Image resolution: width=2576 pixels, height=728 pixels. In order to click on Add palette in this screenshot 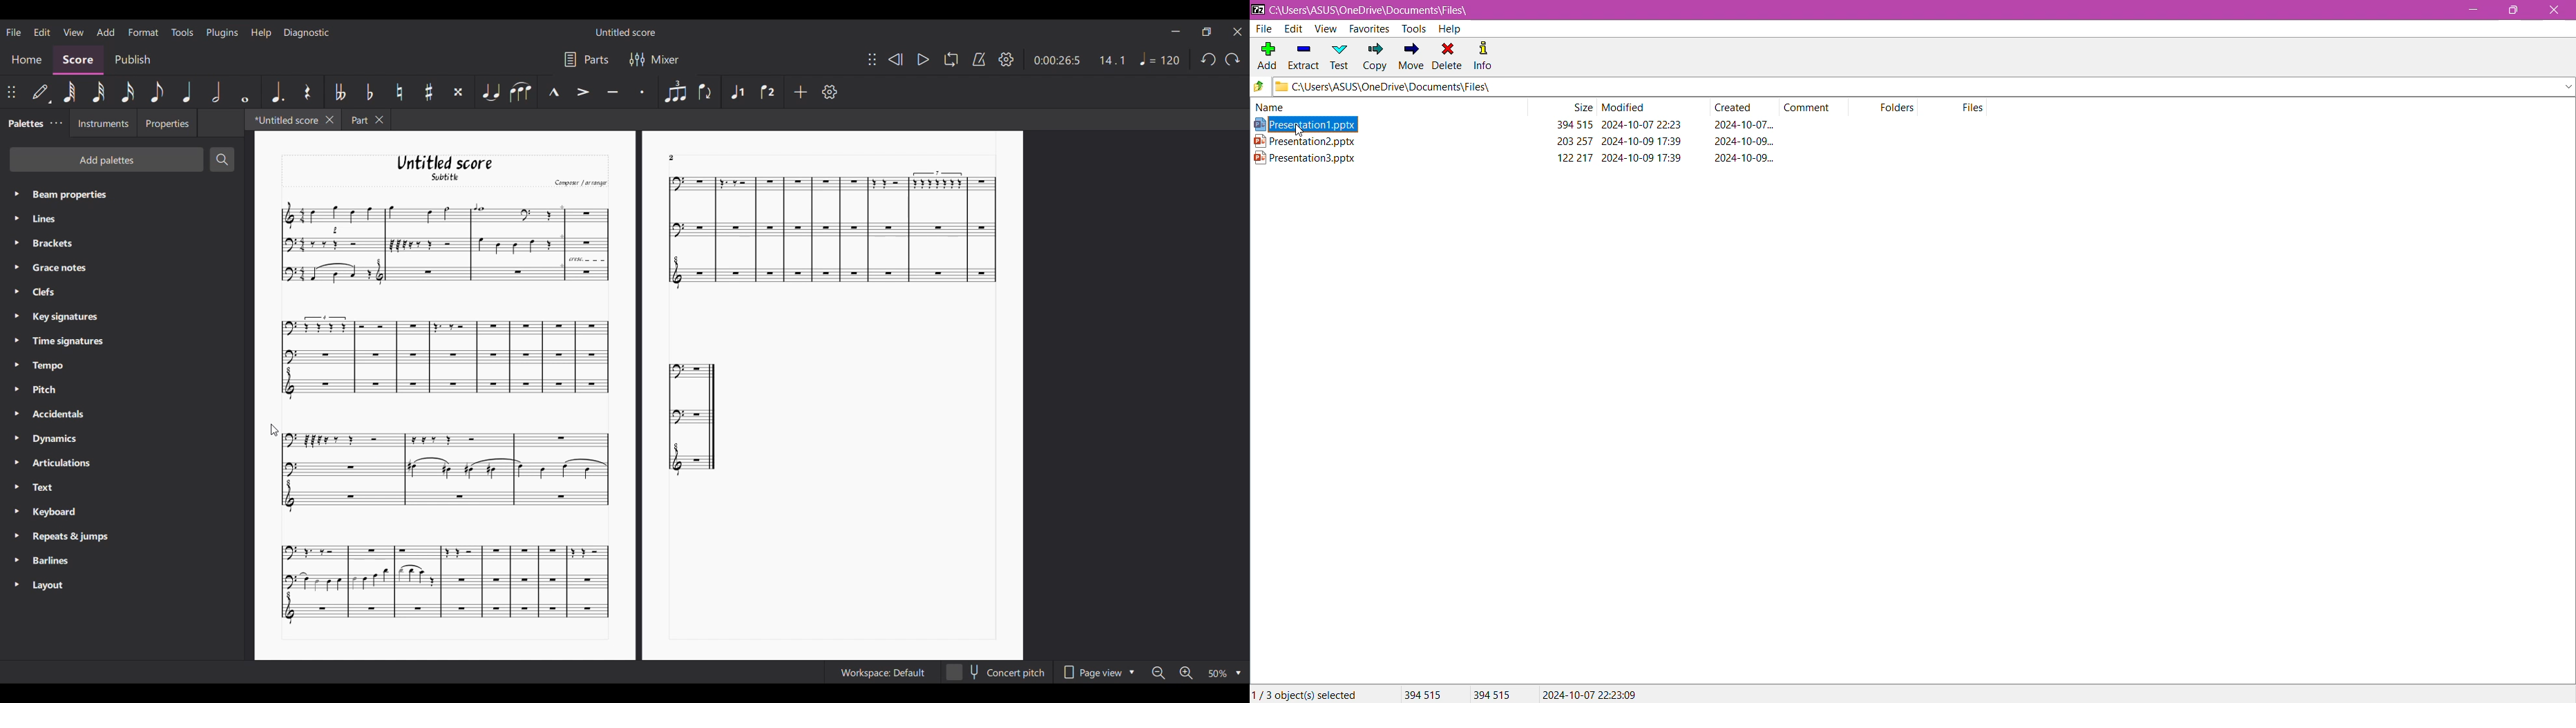, I will do `click(107, 159)`.